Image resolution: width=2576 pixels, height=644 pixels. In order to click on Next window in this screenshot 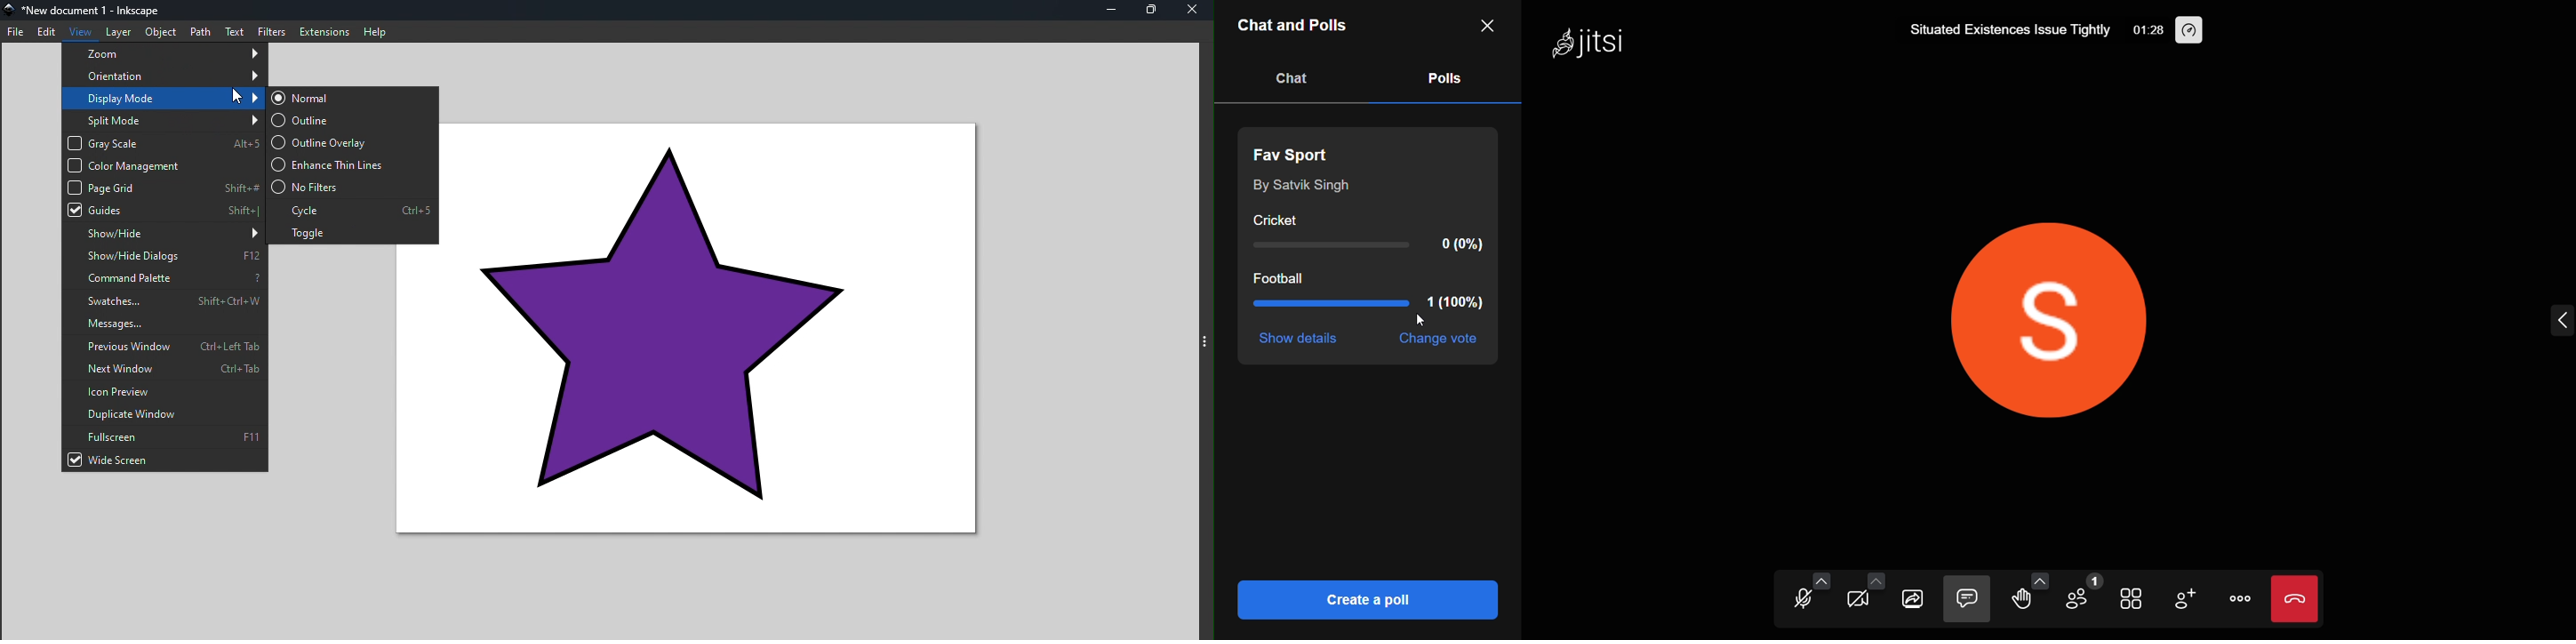, I will do `click(168, 369)`.